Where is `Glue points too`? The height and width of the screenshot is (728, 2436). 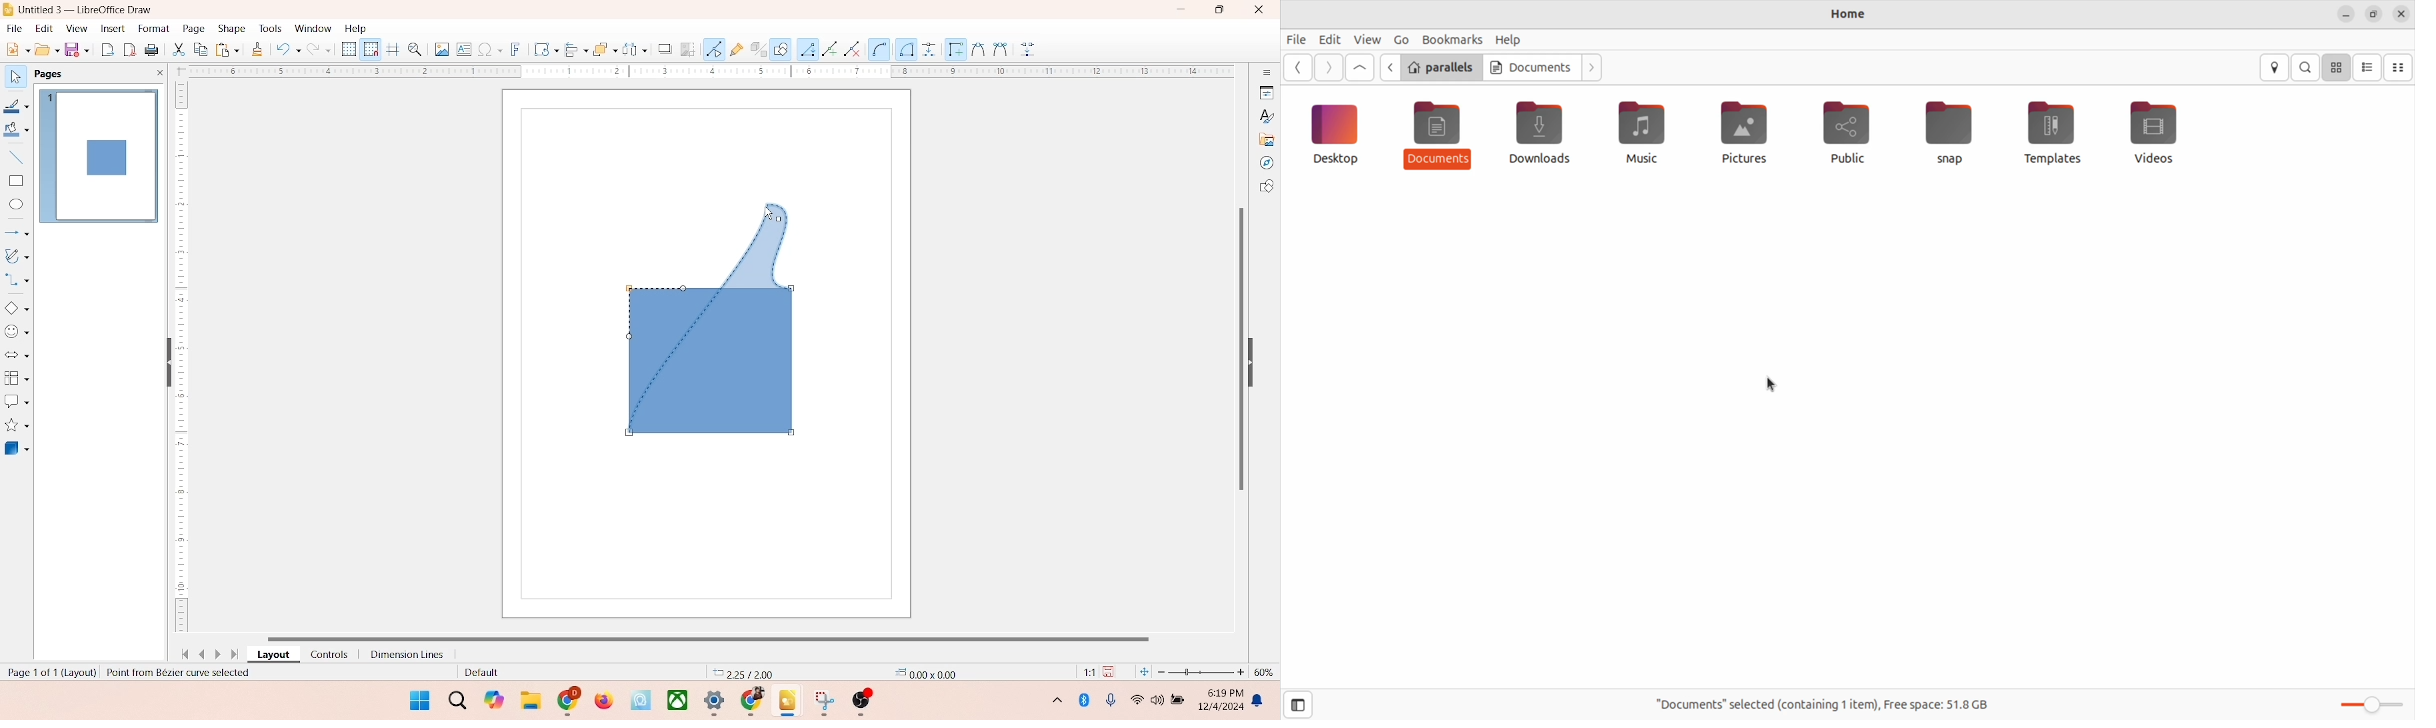 Glue points too is located at coordinates (1029, 50).